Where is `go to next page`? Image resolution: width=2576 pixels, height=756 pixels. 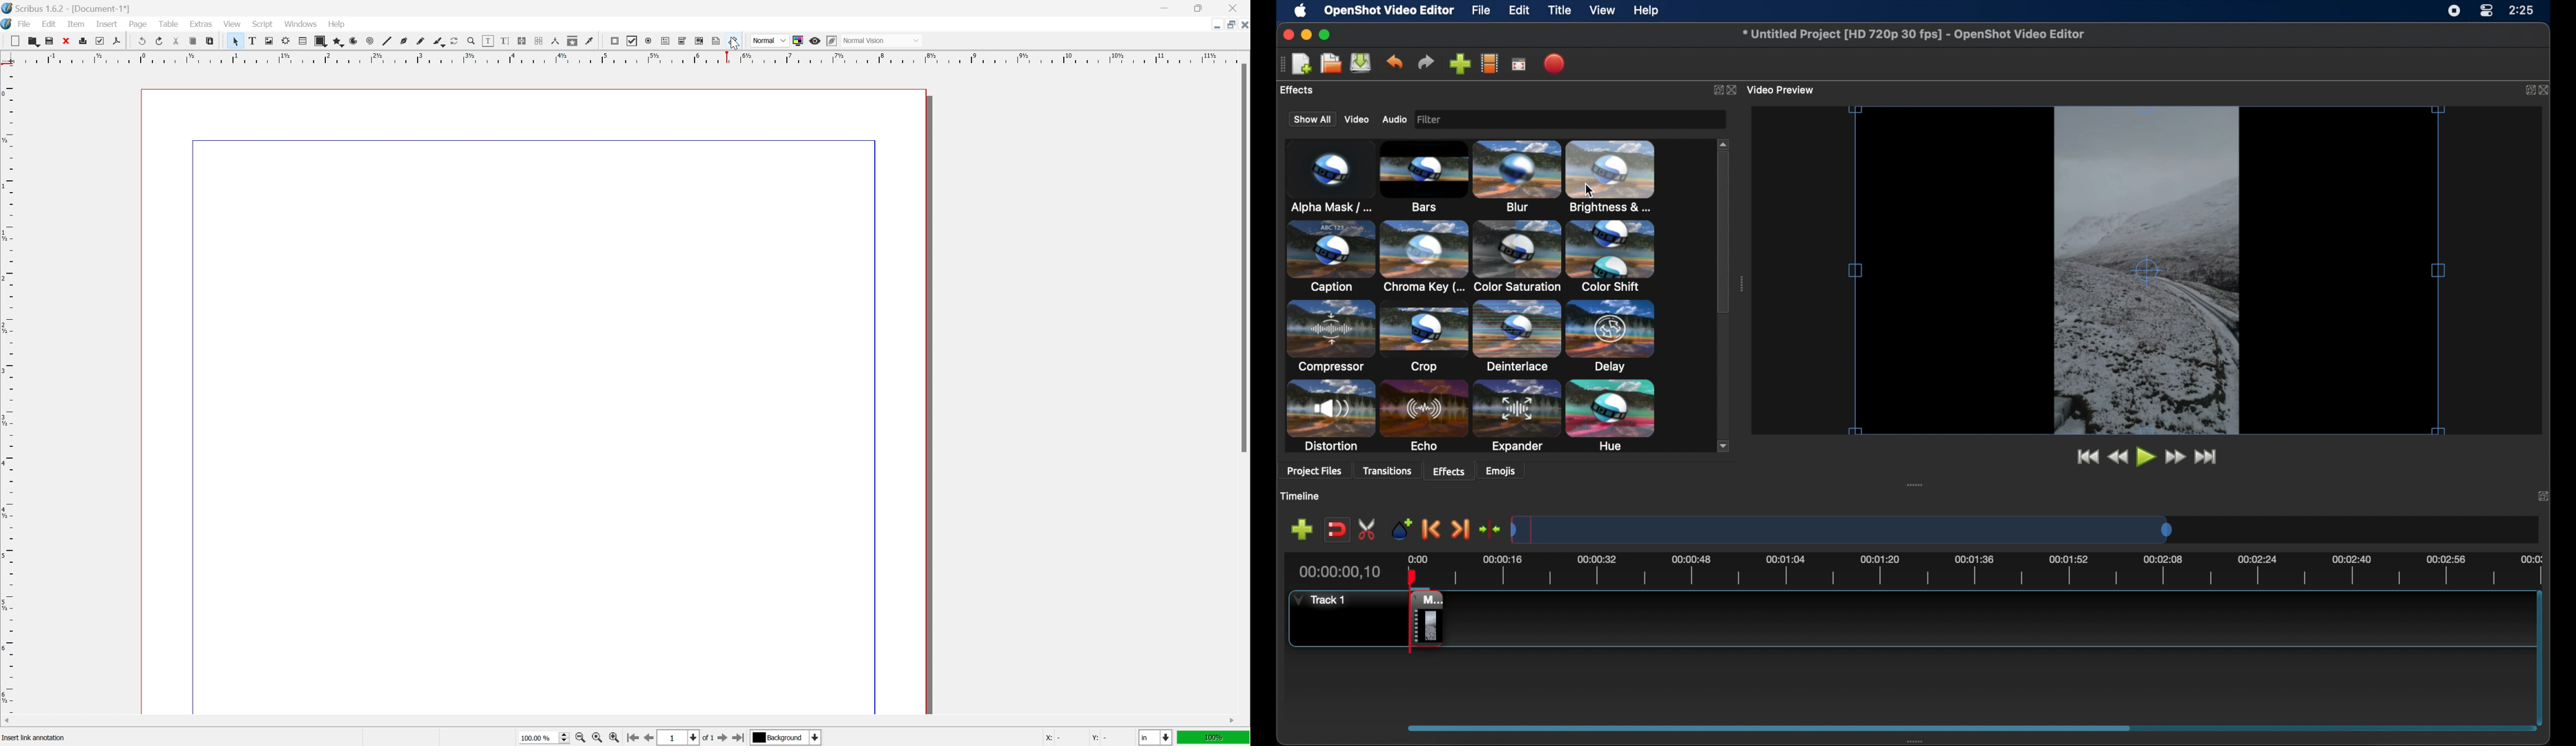
go to next page is located at coordinates (725, 739).